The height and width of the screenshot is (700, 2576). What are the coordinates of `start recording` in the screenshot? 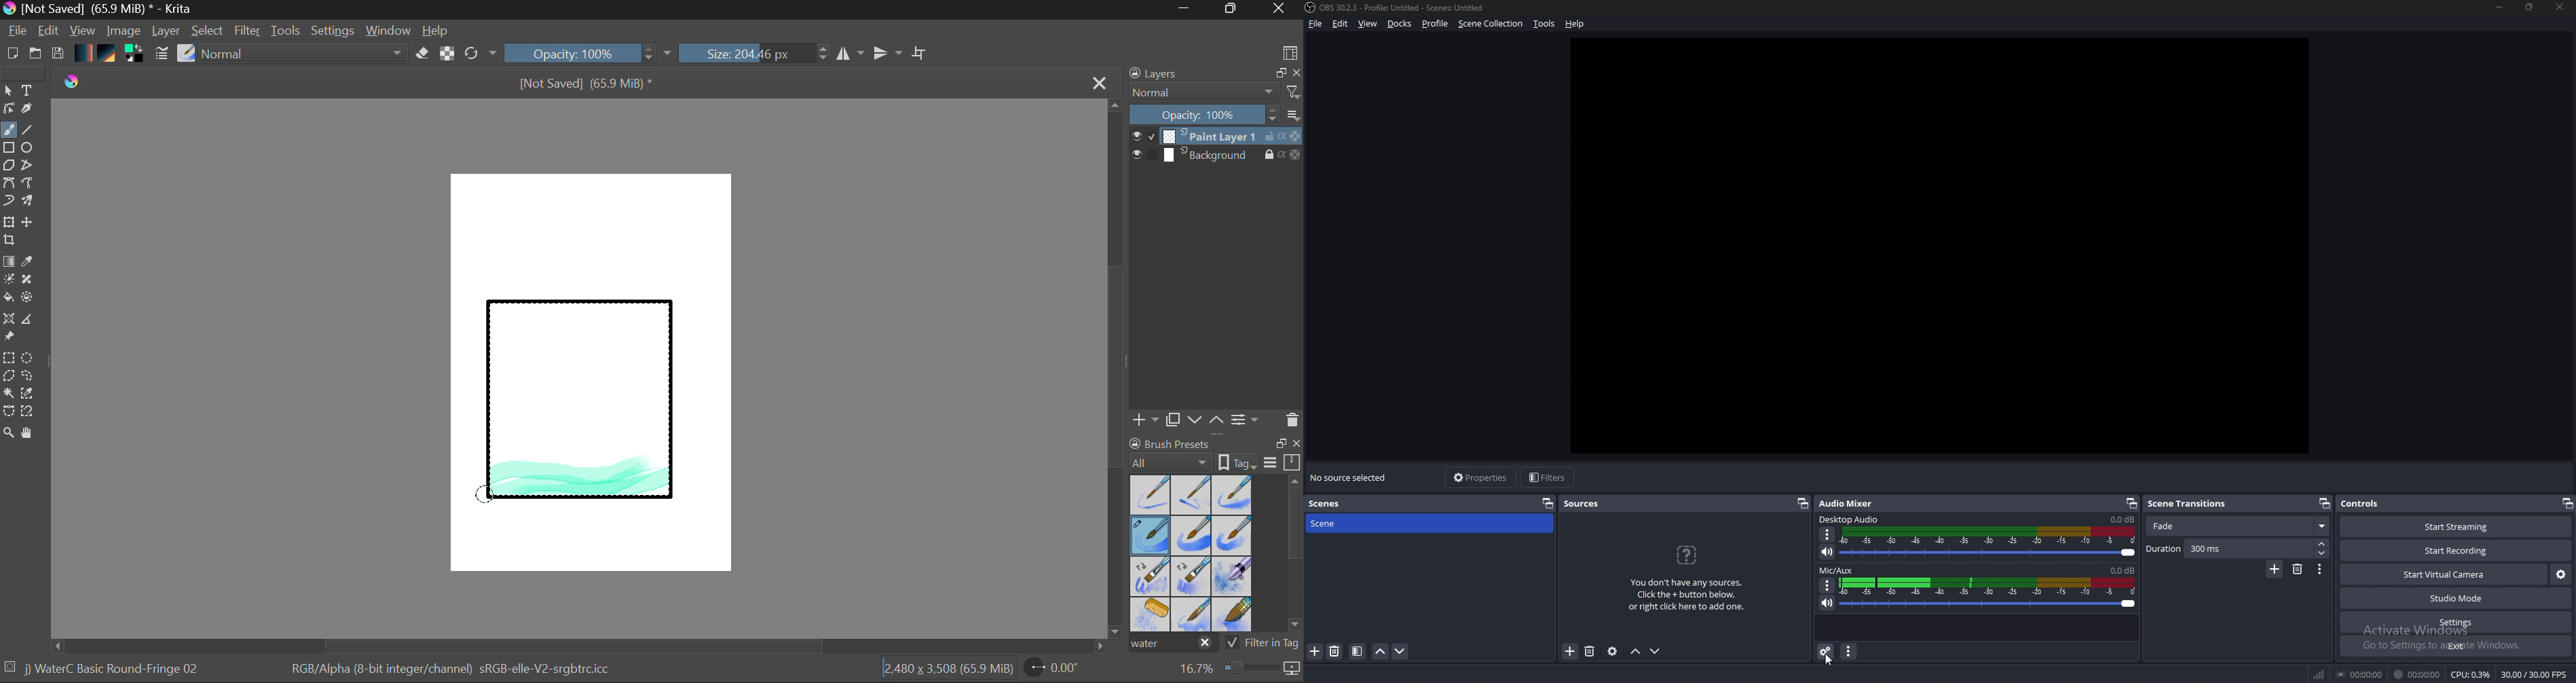 It's located at (2458, 550).